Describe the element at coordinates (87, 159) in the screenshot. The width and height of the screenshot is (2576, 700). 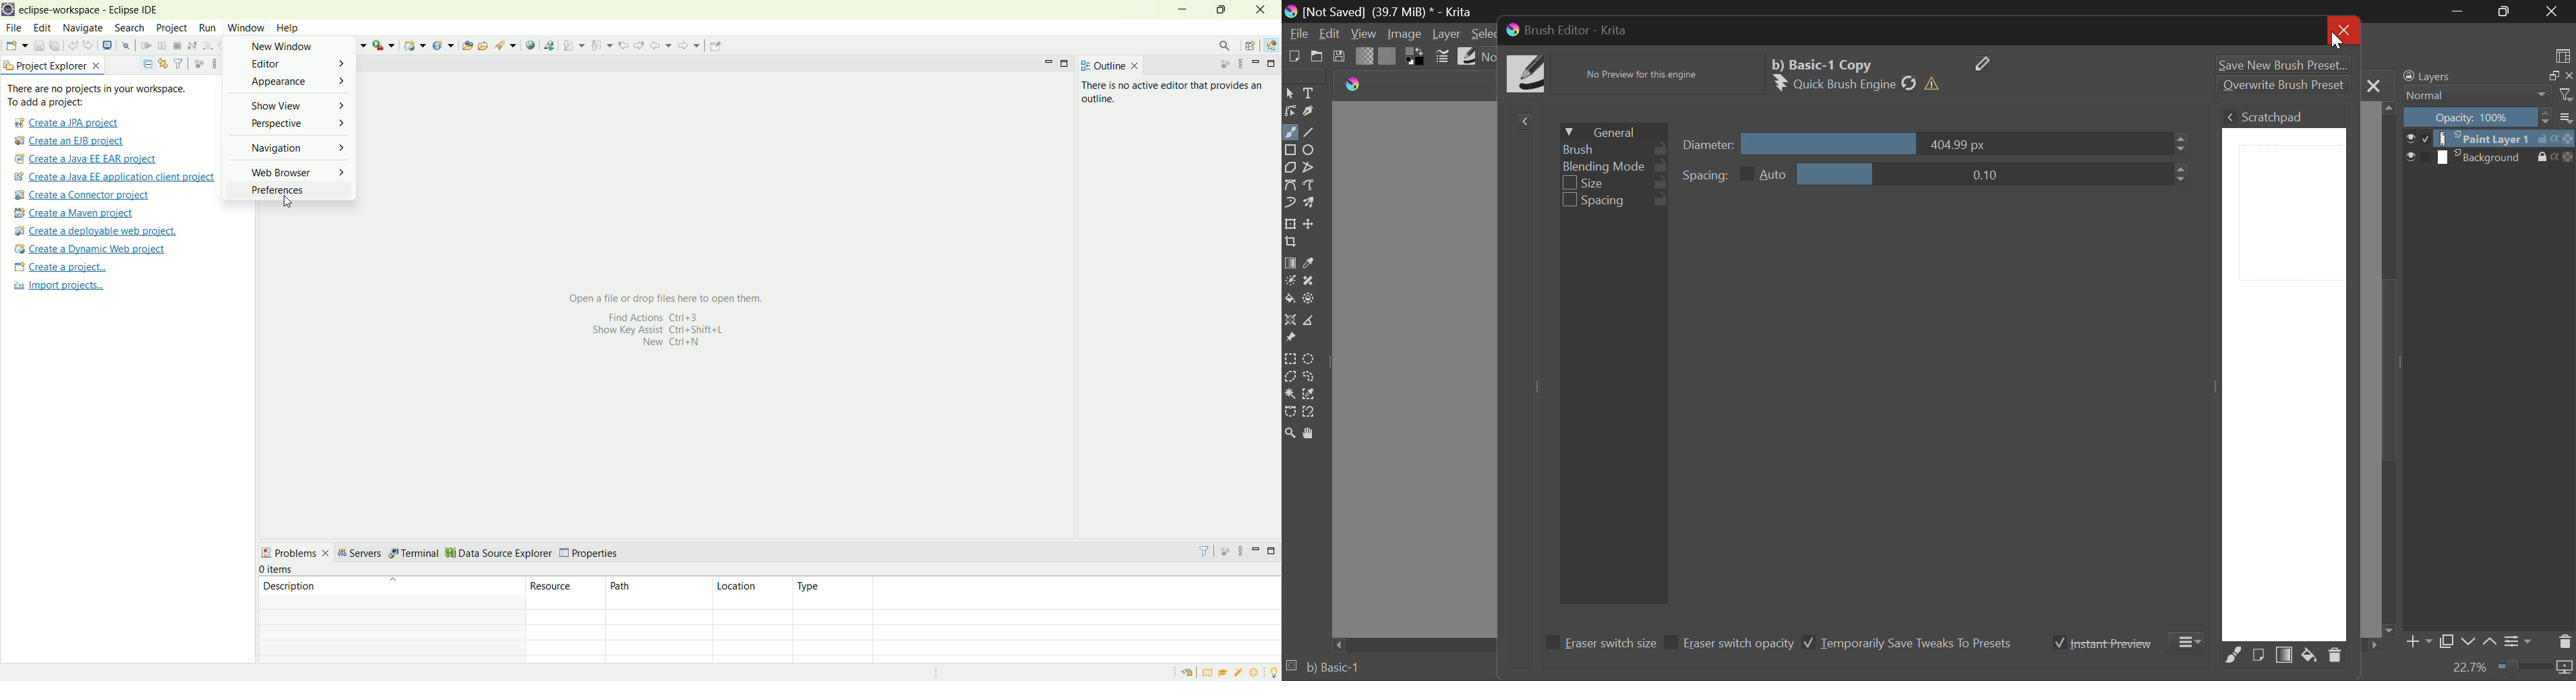
I see `create a Java EE EAR project` at that location.